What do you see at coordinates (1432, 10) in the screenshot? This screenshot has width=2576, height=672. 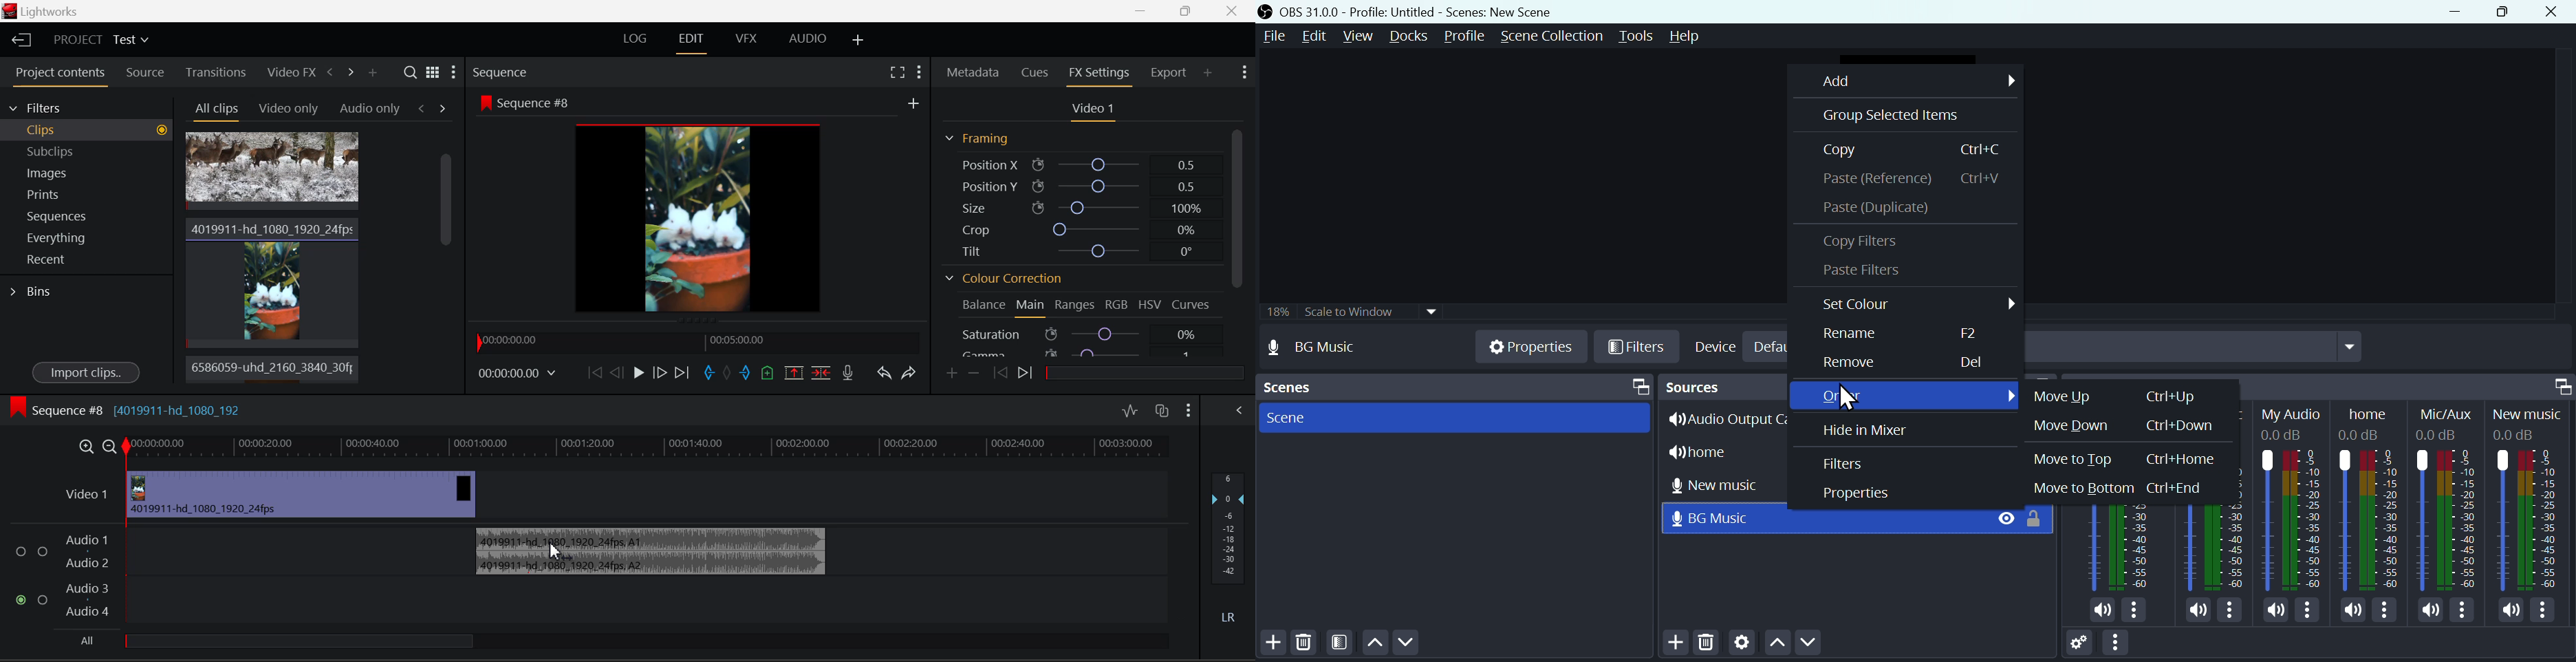 I see `OBS 30.0 .0 profile untitled scenes new scenes` at bounding box center [1432, 10].